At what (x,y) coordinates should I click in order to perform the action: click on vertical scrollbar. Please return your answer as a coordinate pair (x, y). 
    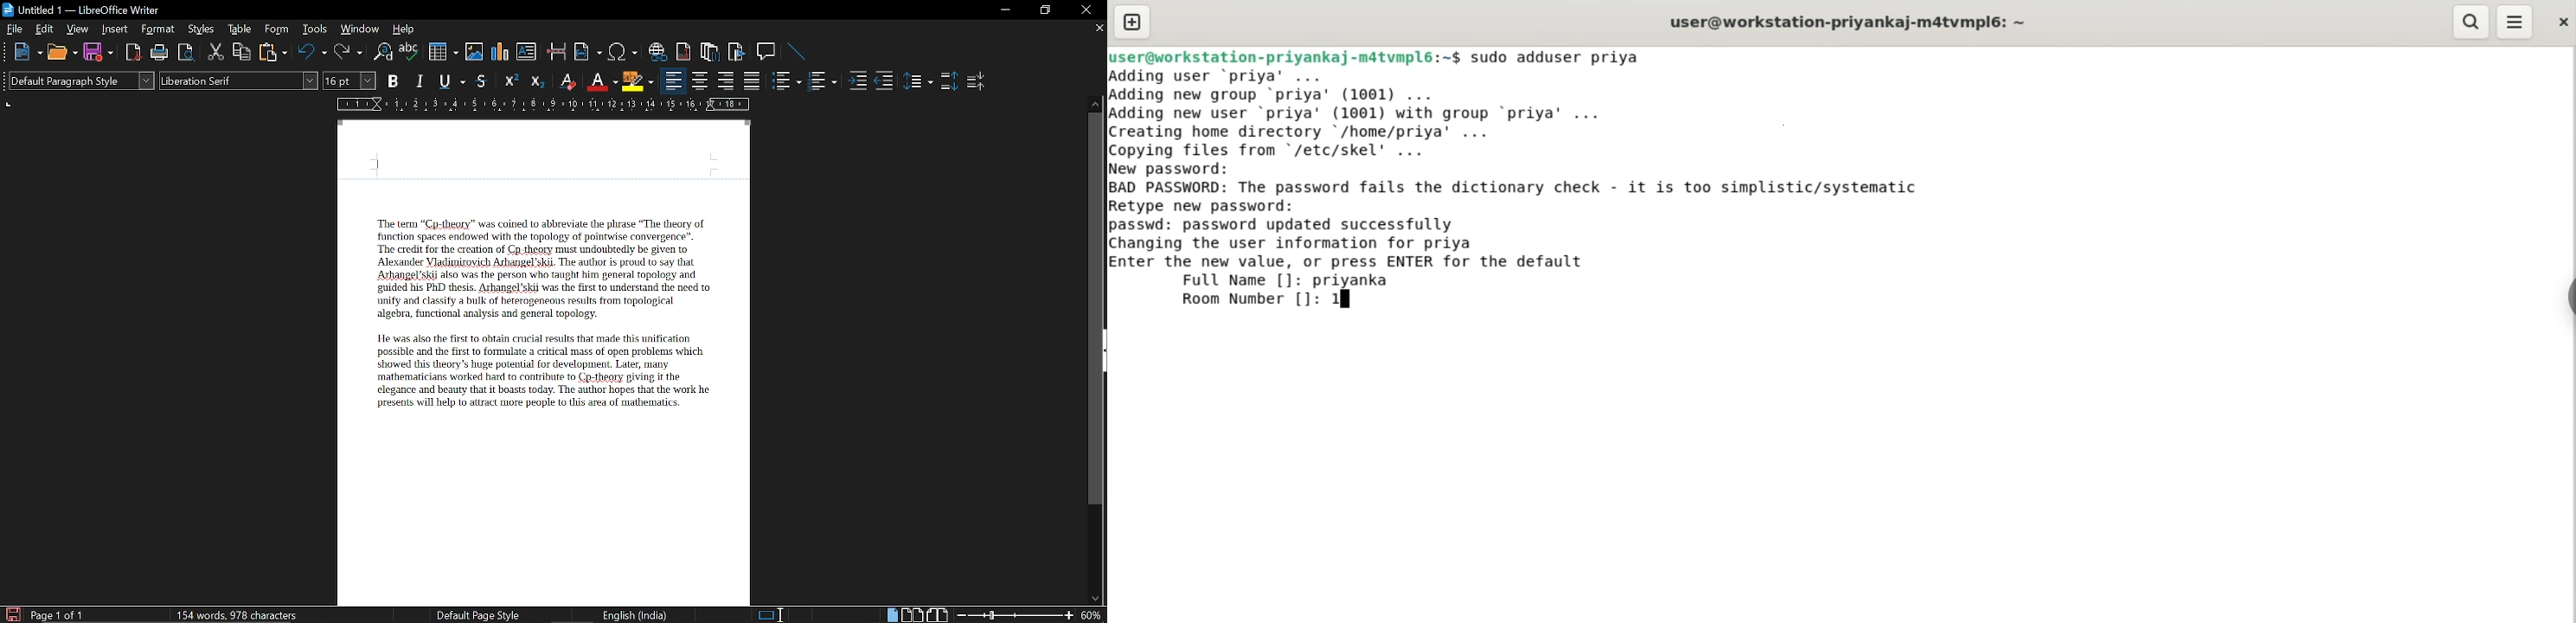
    Looking at the image, I should click on (1092, 309).